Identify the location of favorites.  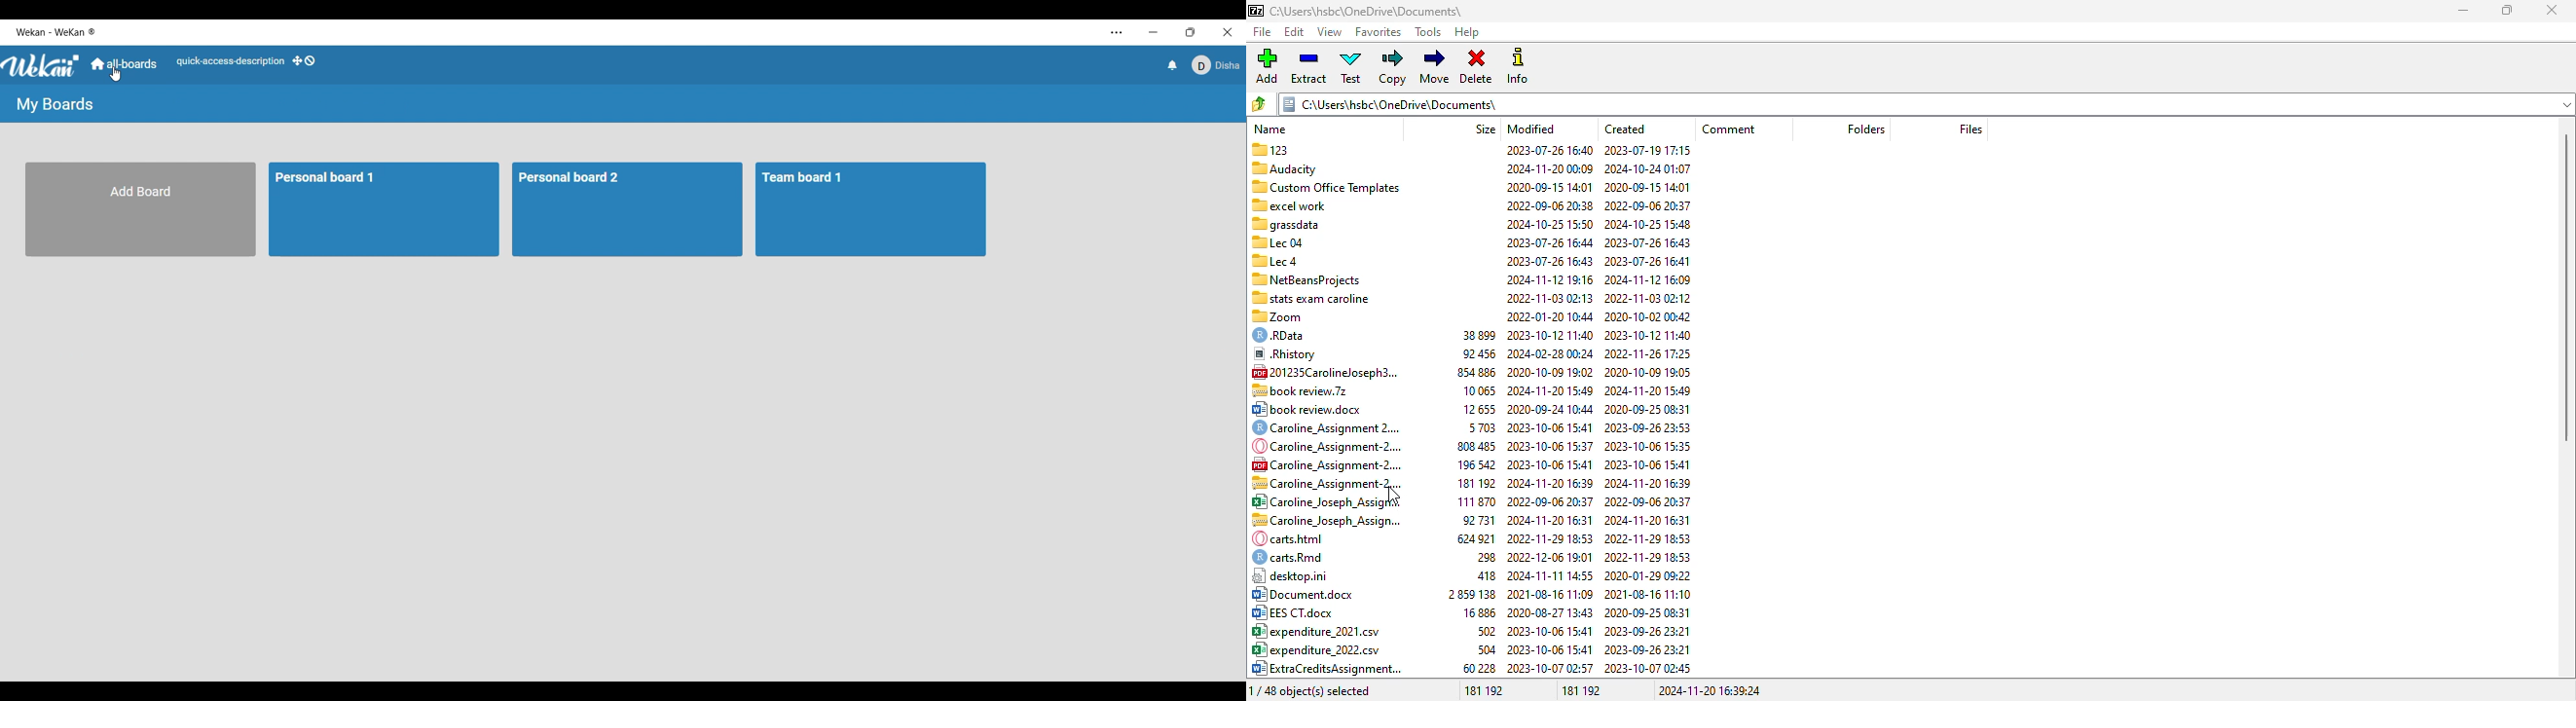
(1379, 33).